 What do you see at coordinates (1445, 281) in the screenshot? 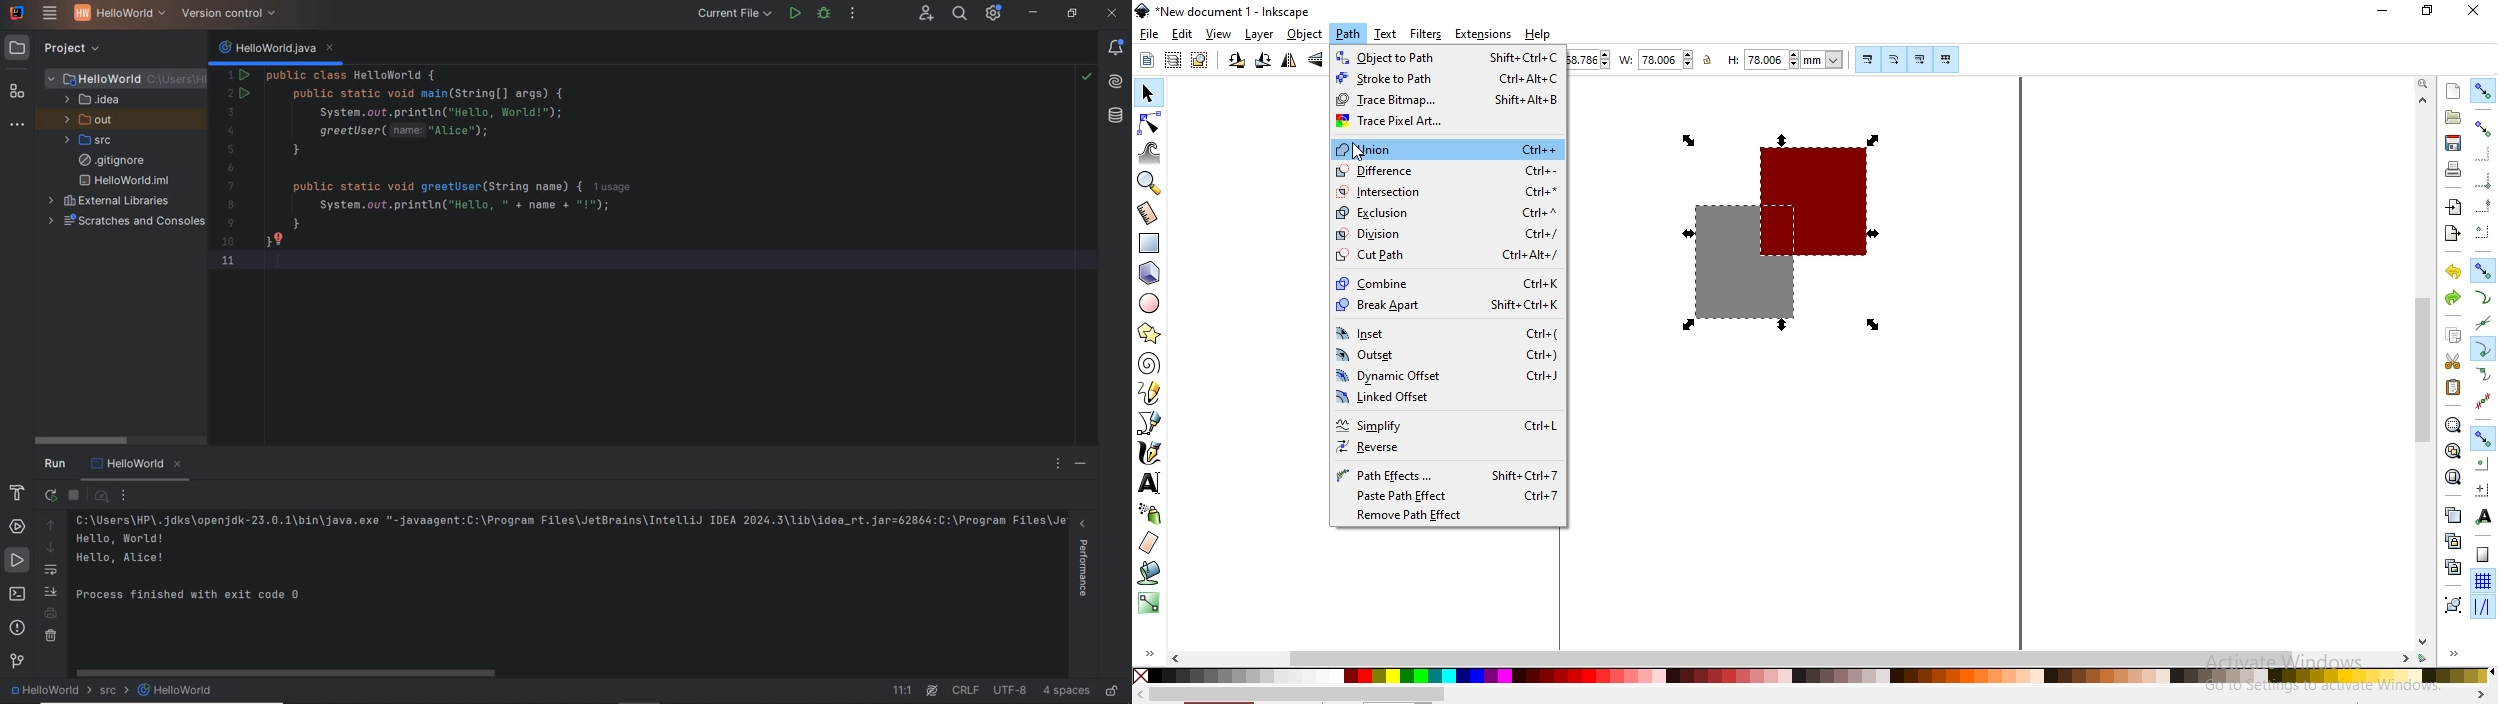
I see `combine` at bounding box center [1445, 281].